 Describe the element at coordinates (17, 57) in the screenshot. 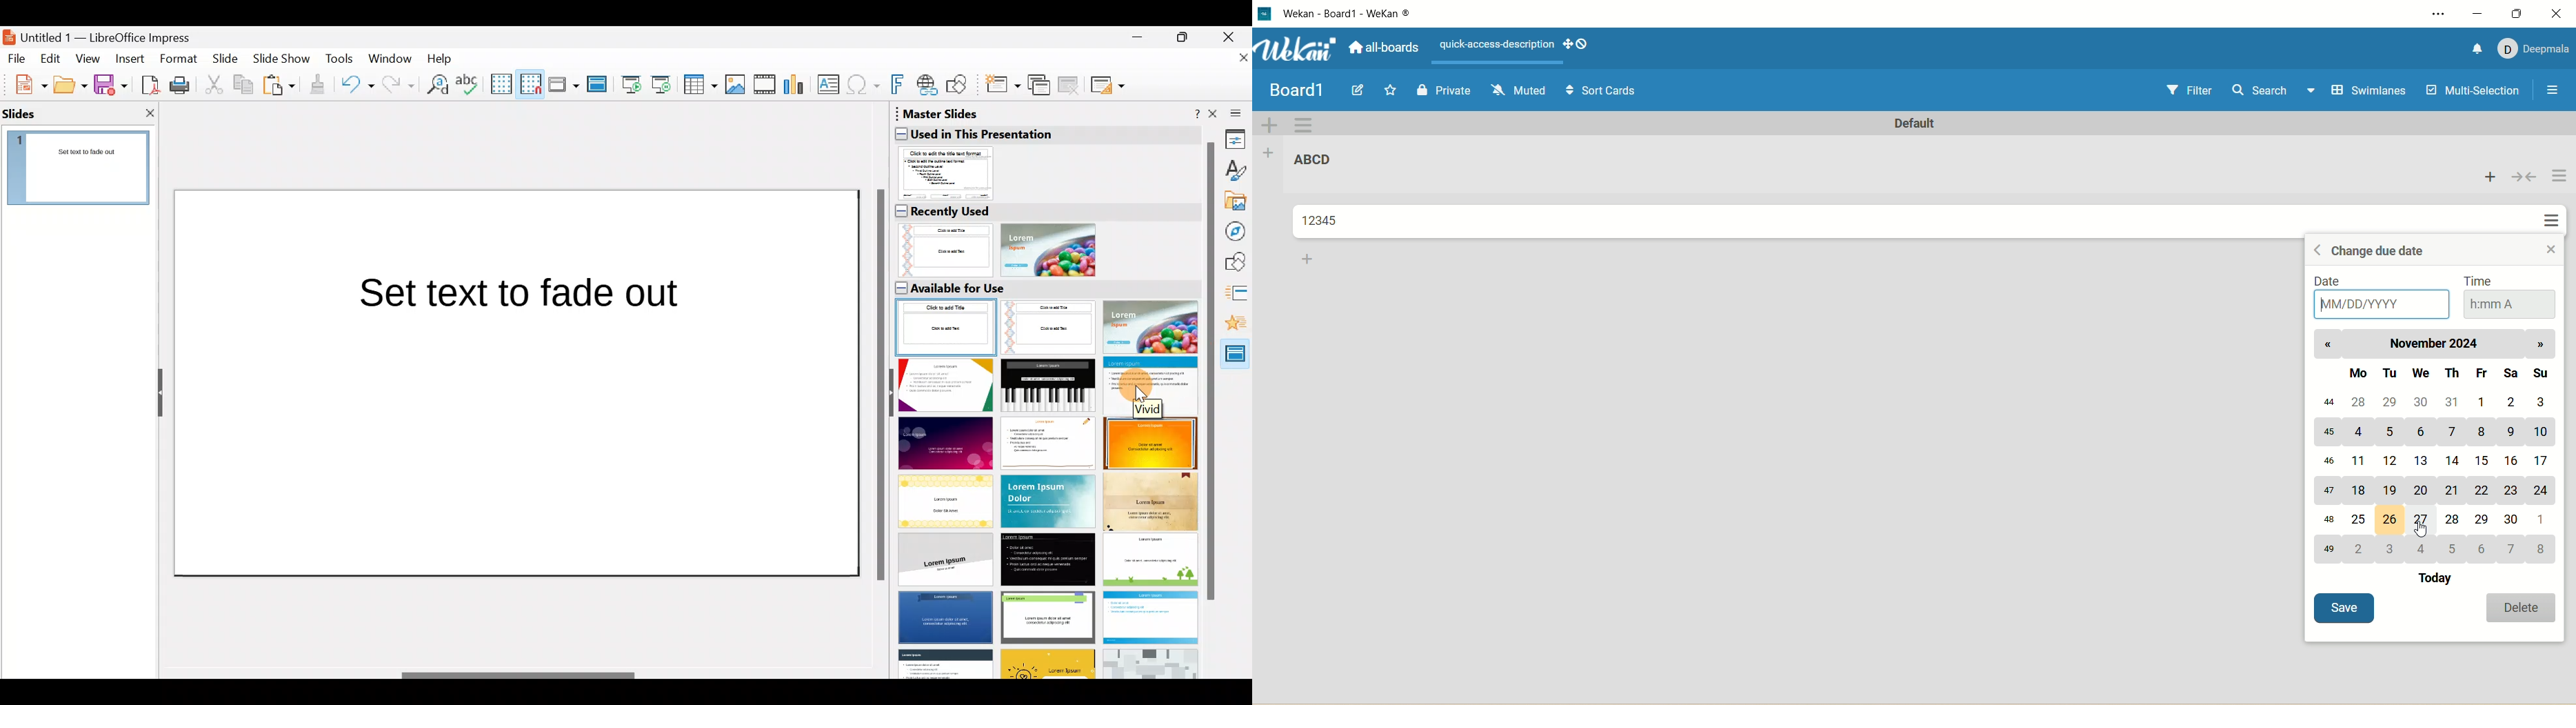

I see `File` at that location.